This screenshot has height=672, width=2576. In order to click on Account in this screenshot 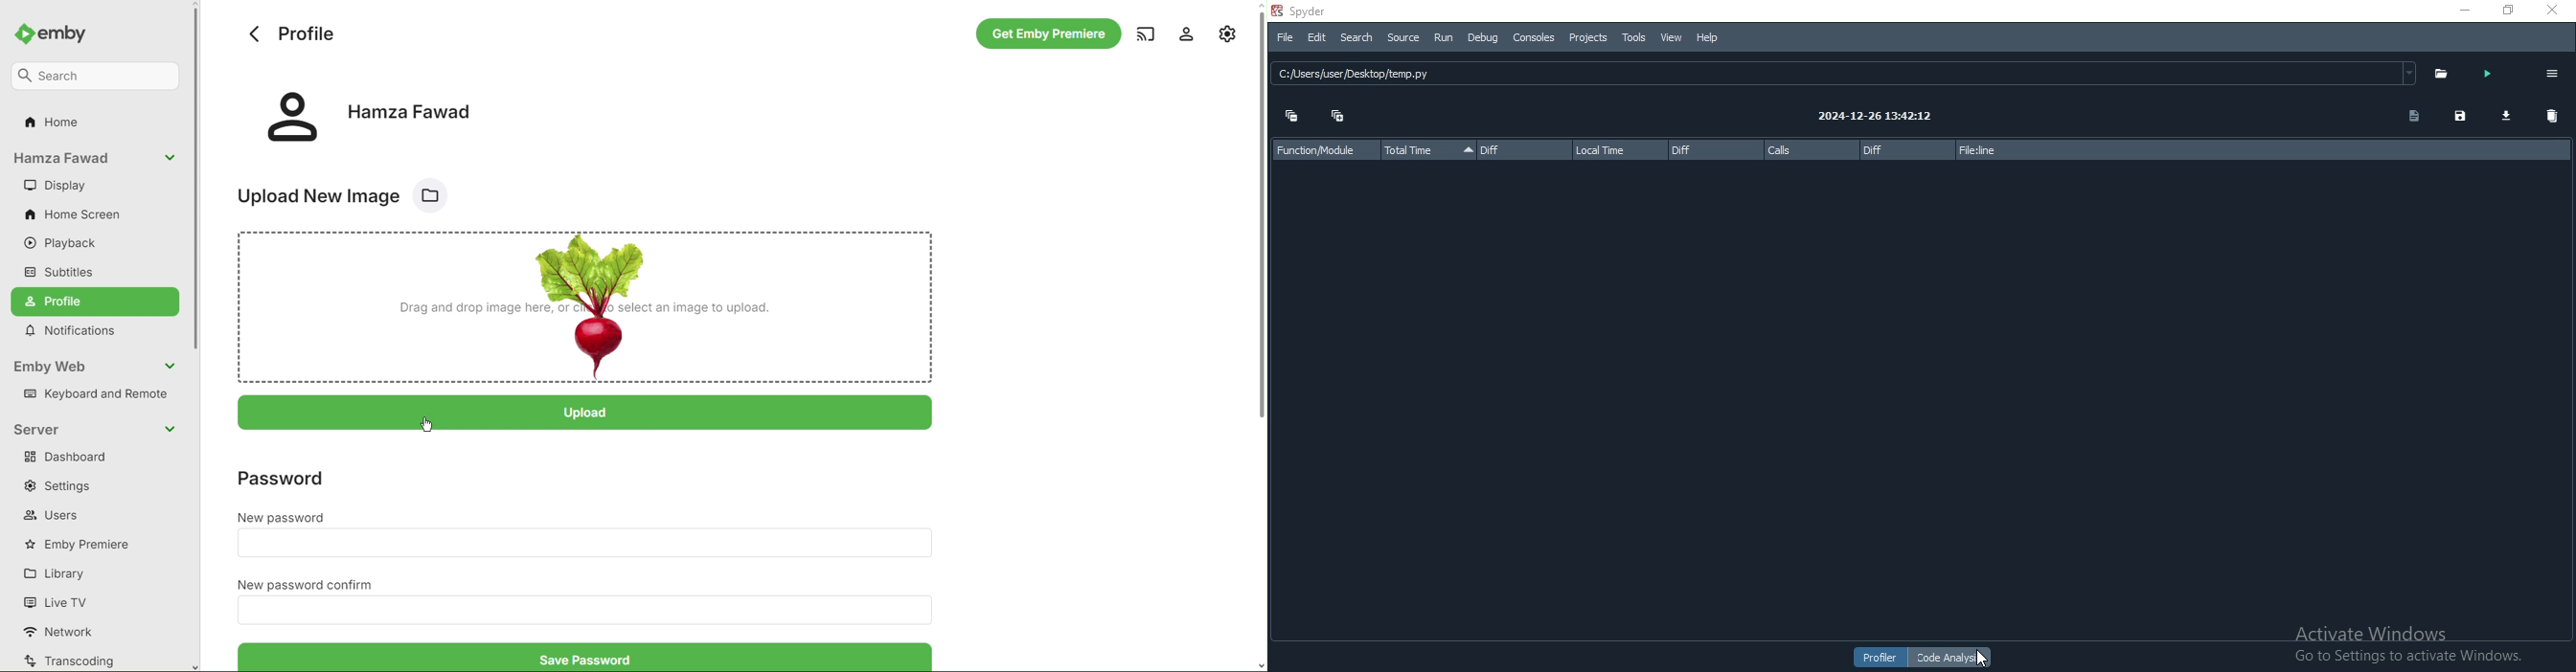, I will do `click(371, 114)`.